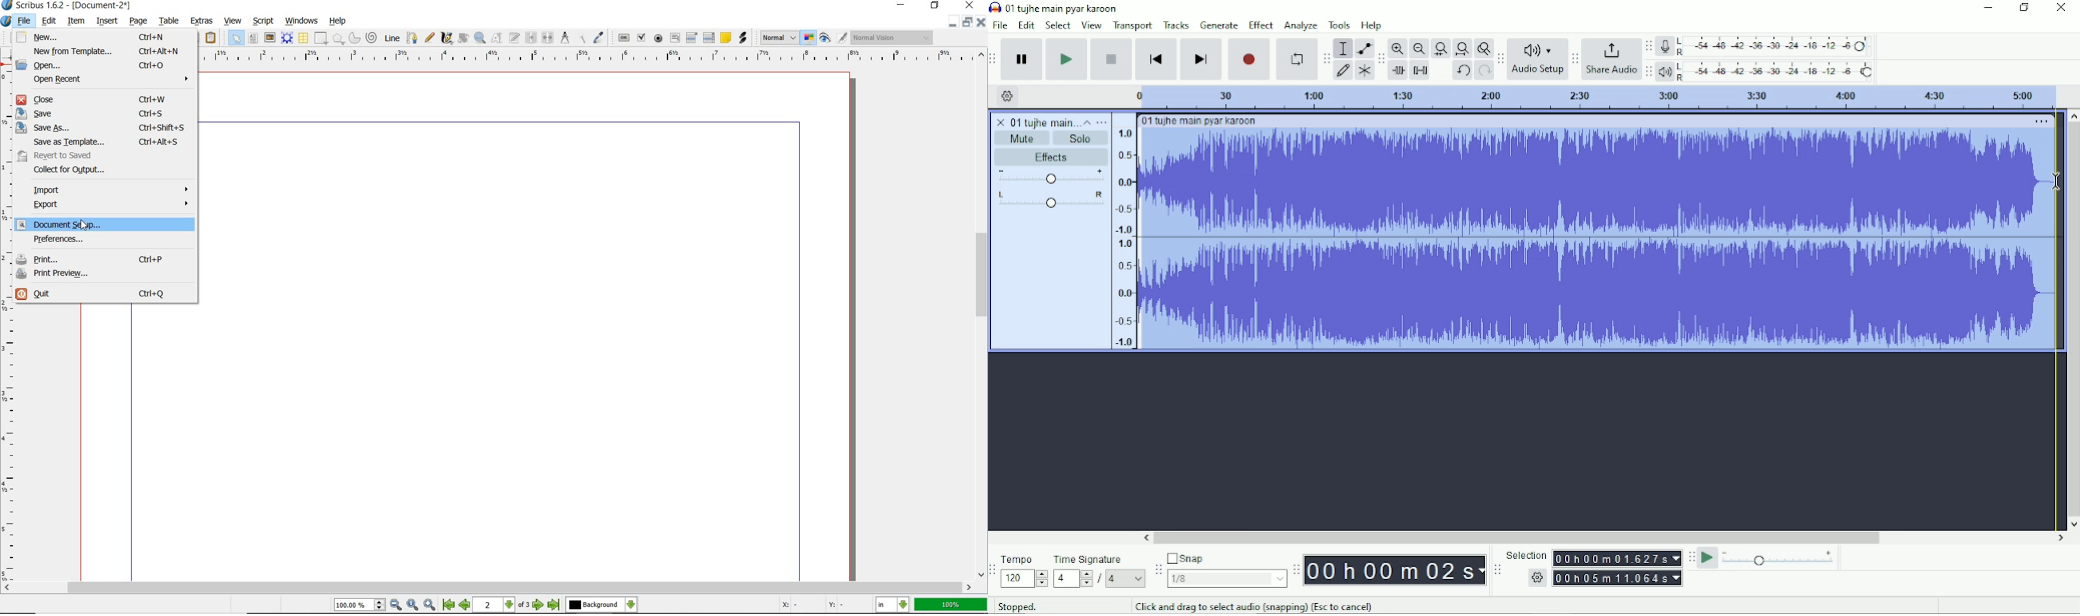 This screenshot has height=616, width=2100. I want to click on export, so click(105, 205).